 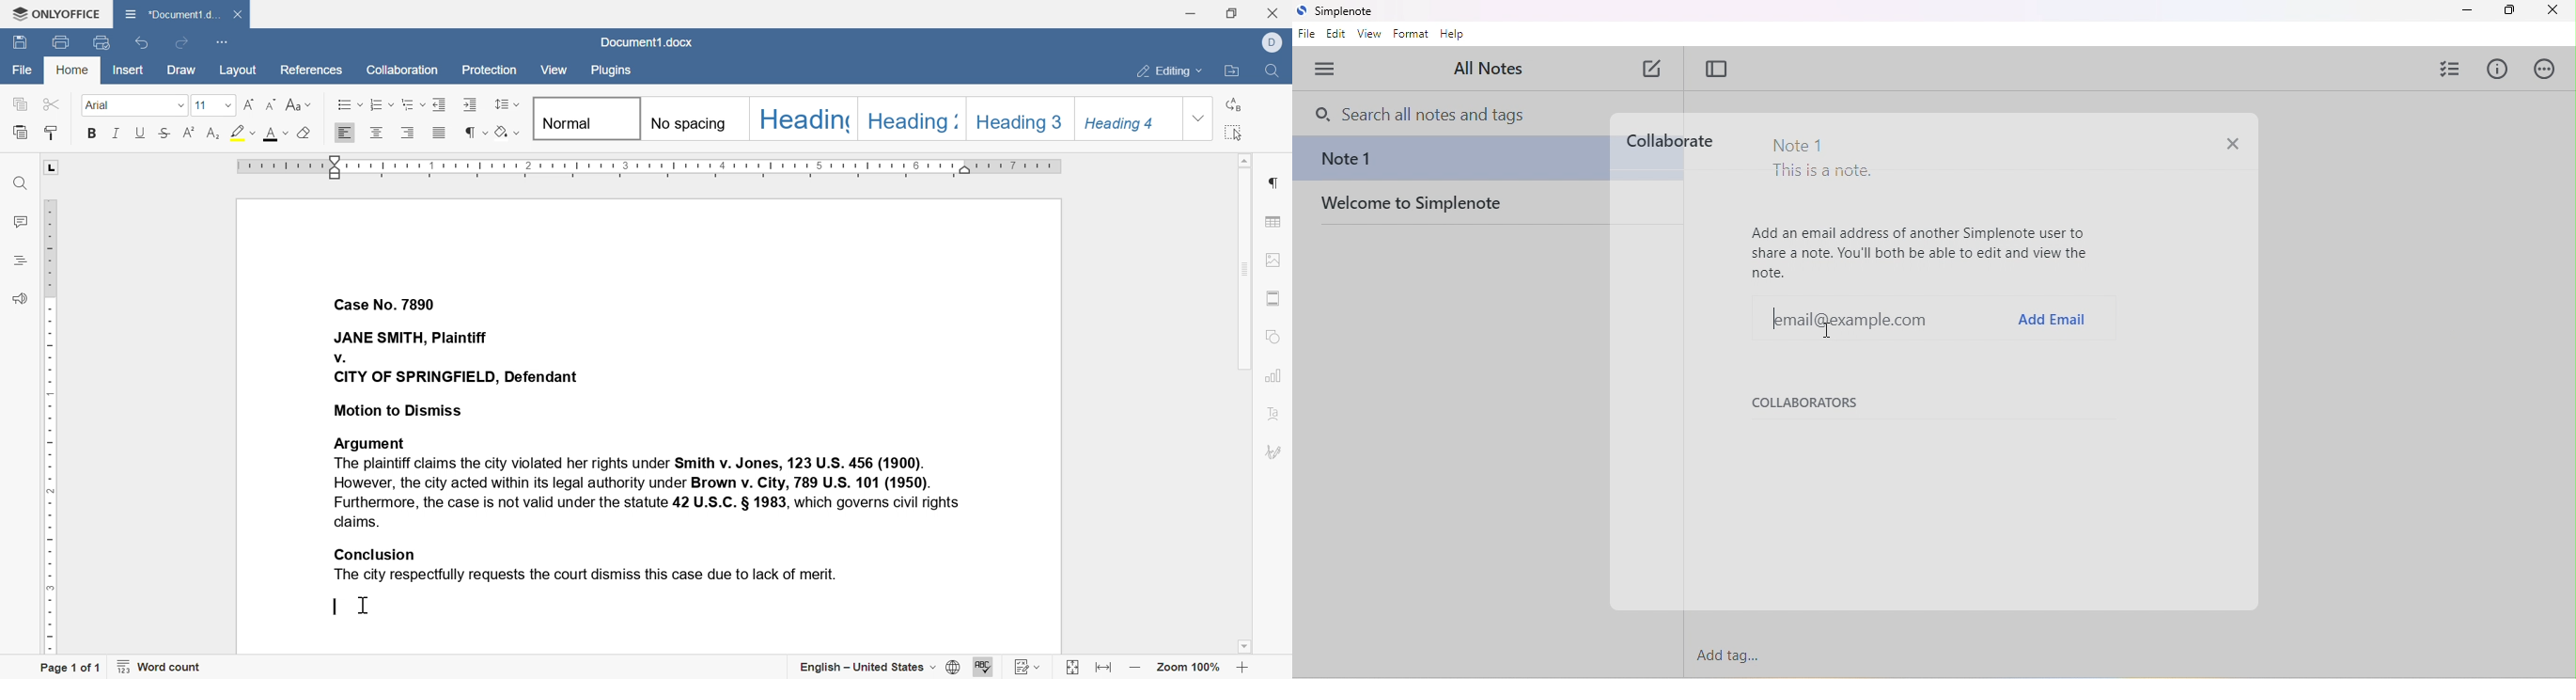 I want to click on header & footer settings, so click(x=1273, y=297).